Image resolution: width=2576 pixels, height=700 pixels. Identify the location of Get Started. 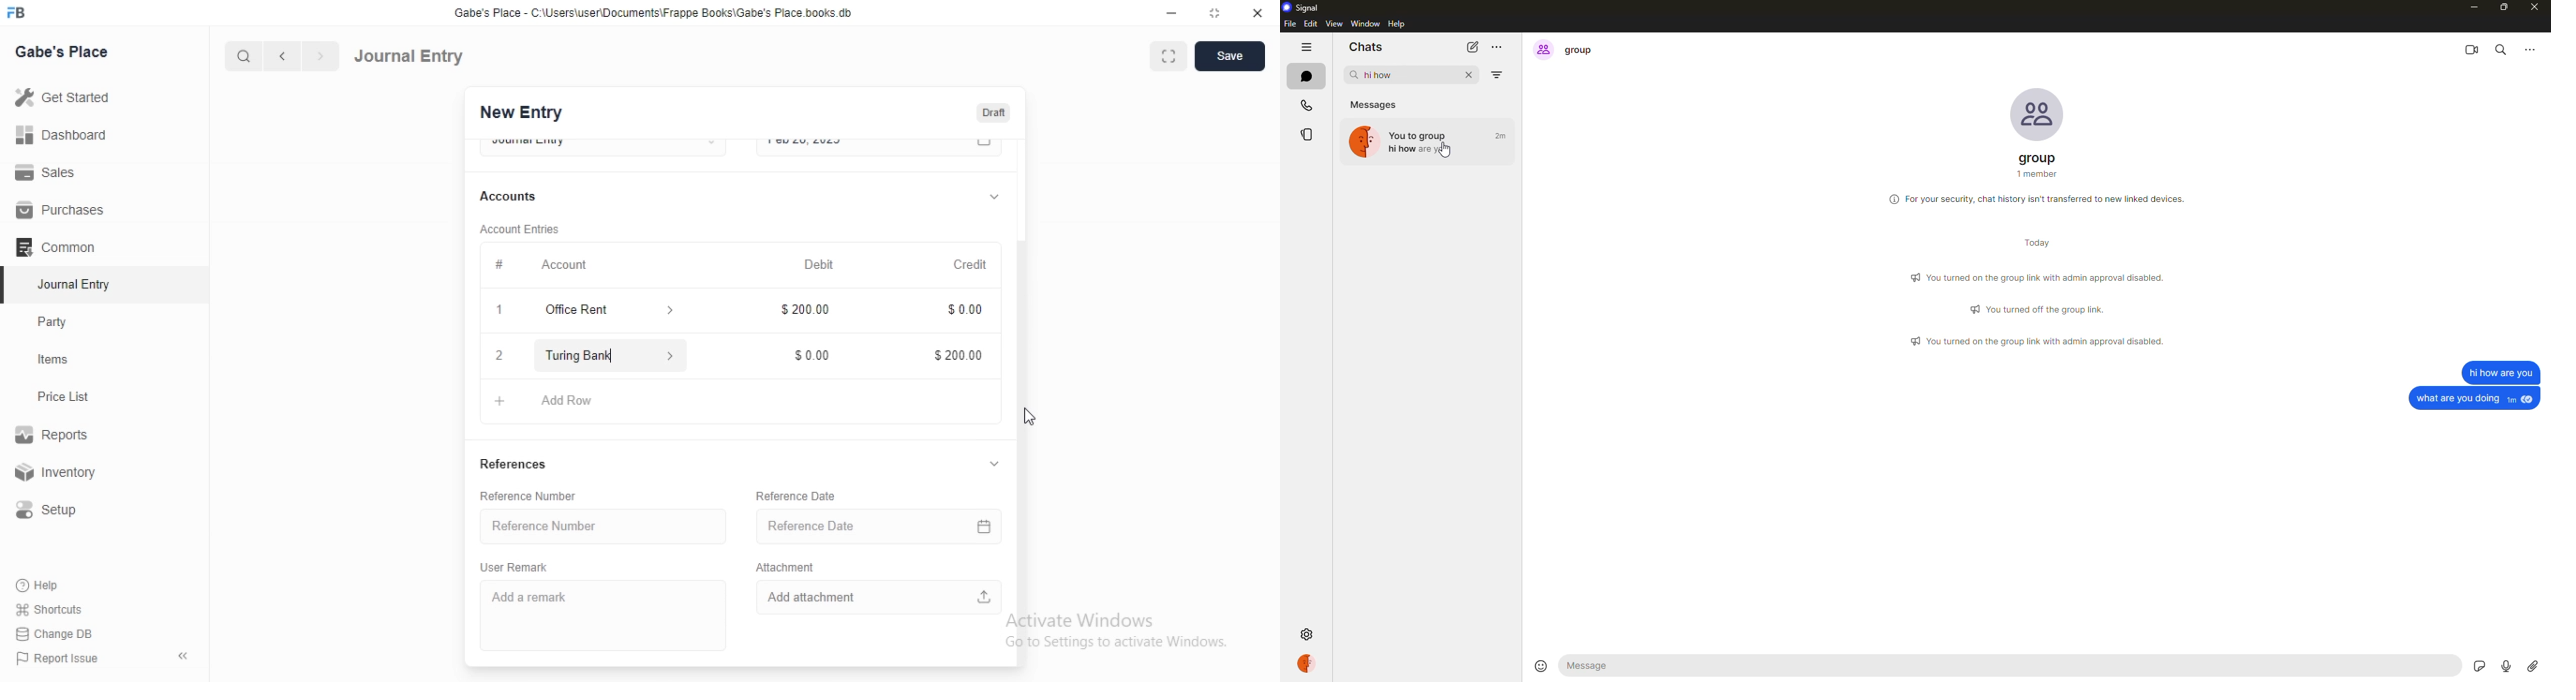
(61, 99).